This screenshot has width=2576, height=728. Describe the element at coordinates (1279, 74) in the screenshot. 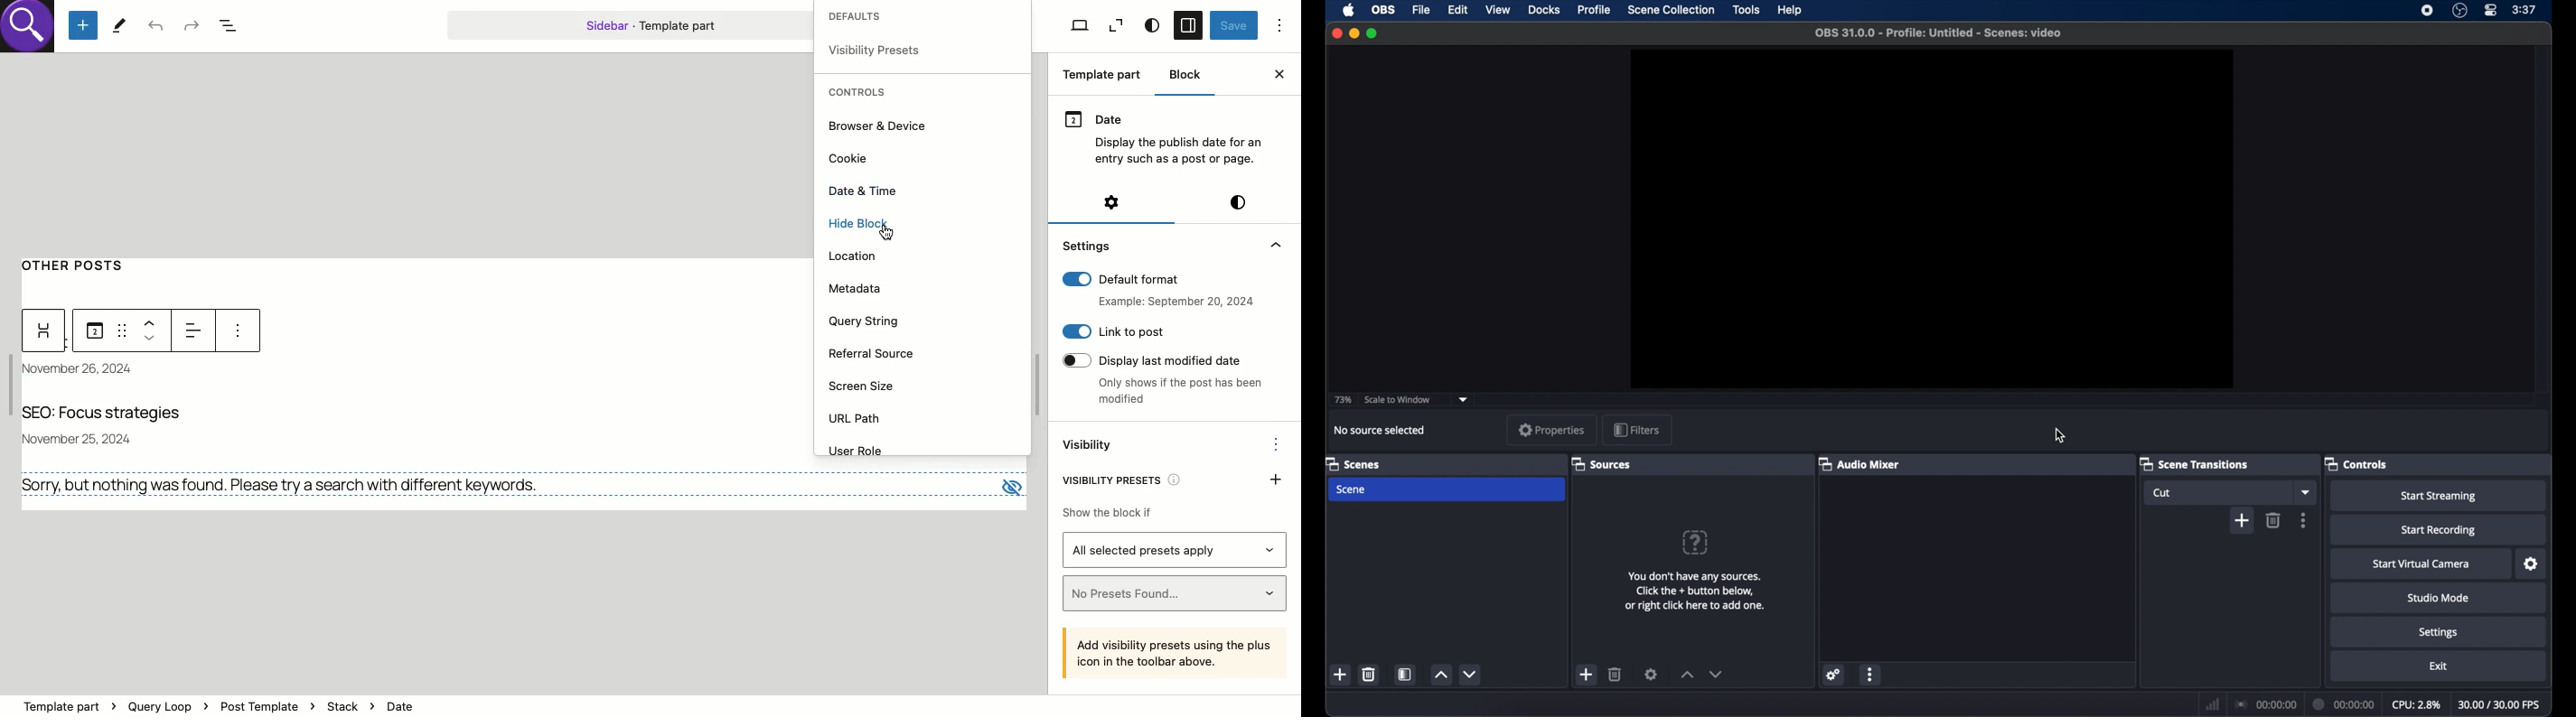

I see `Close` at that location.